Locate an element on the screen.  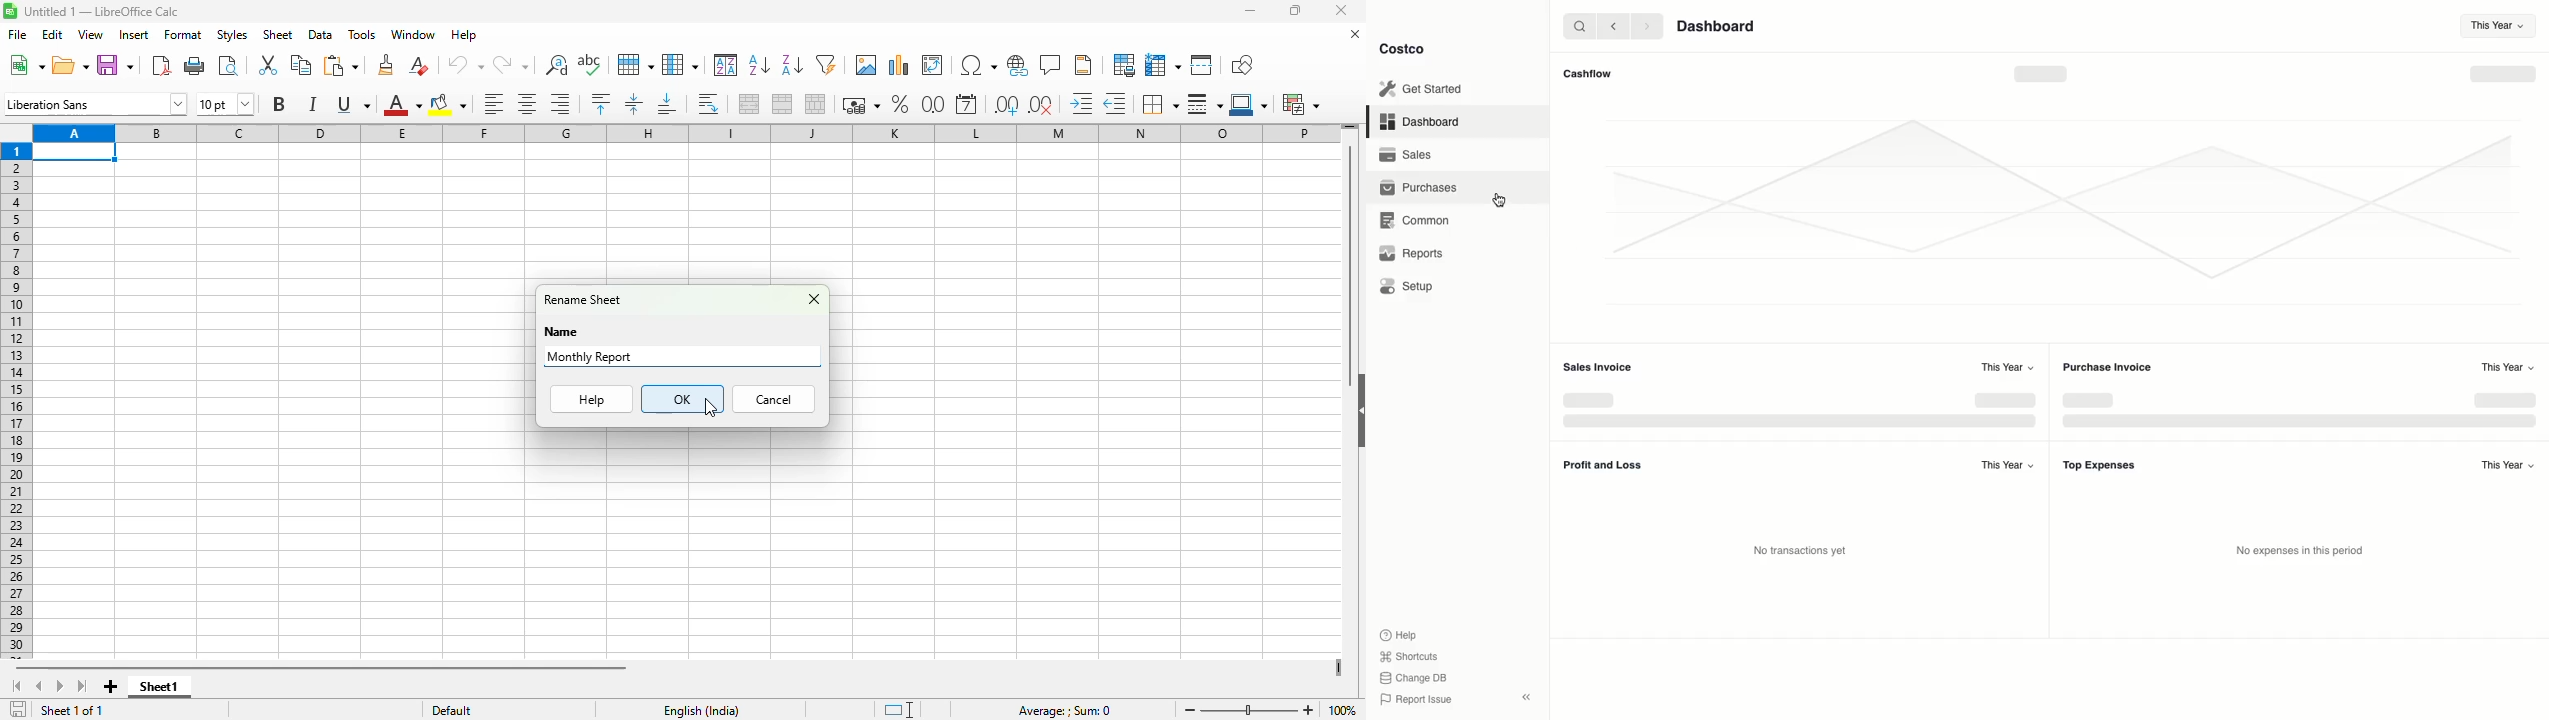
file is located at coordinates (18, 35).